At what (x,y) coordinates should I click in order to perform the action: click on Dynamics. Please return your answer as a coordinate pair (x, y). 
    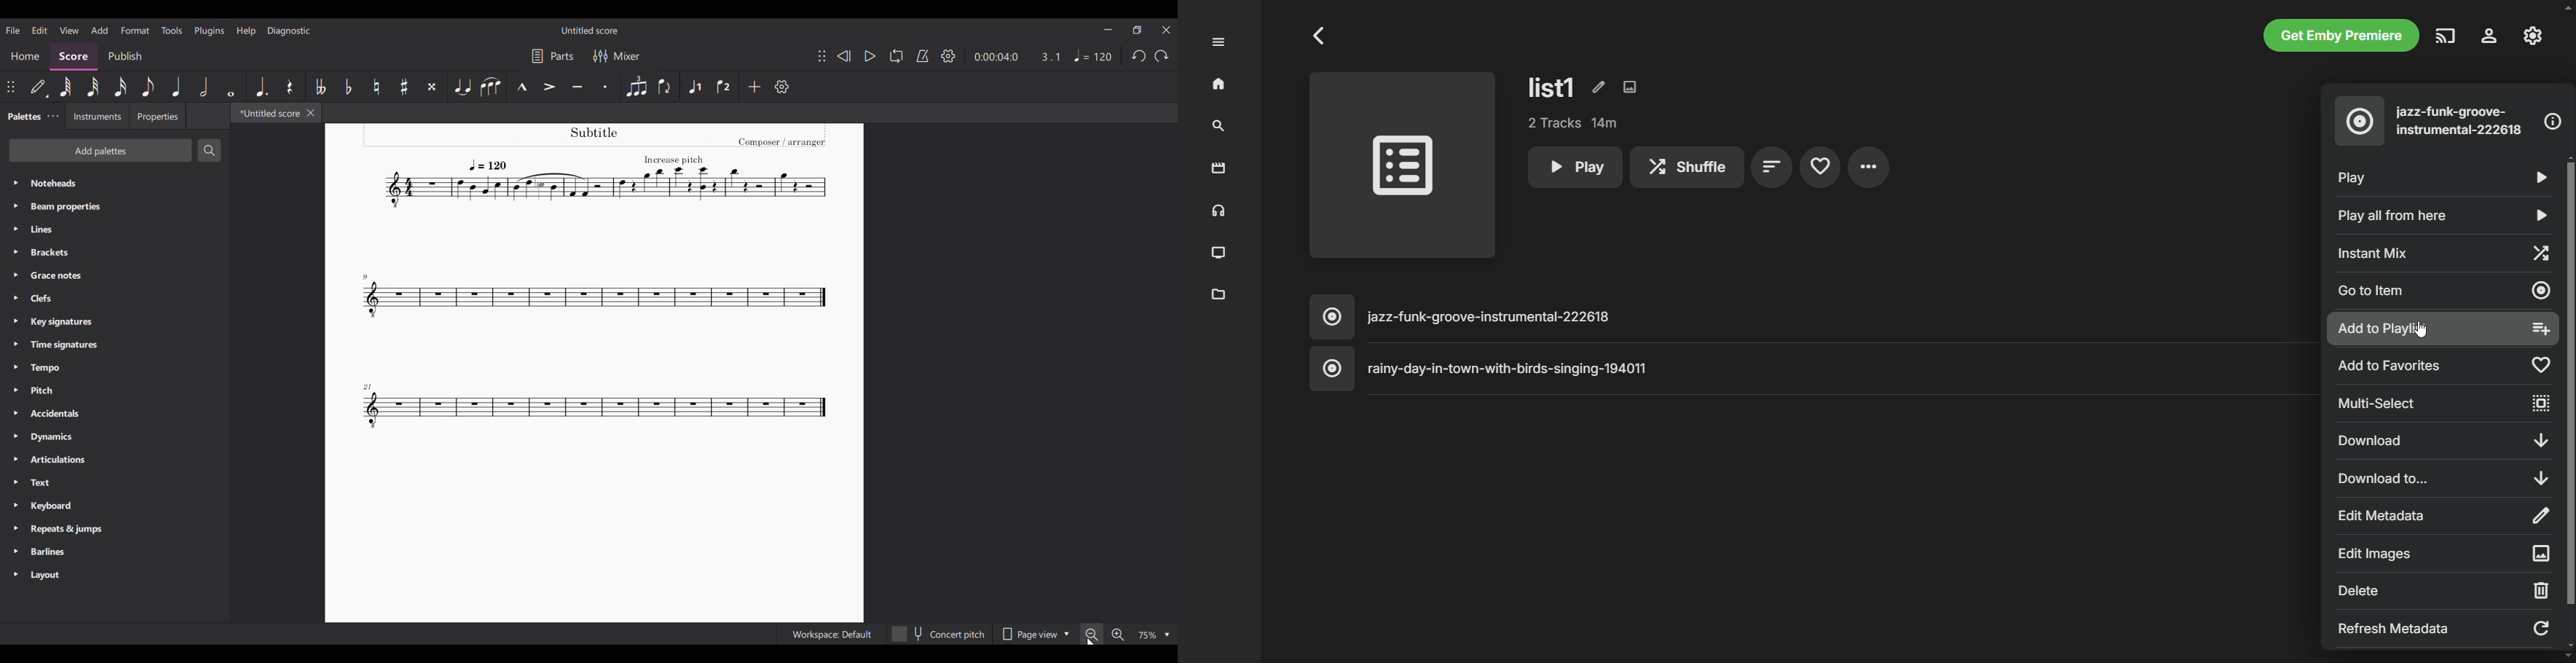
    Looking at the image, I should click on (115, 436).